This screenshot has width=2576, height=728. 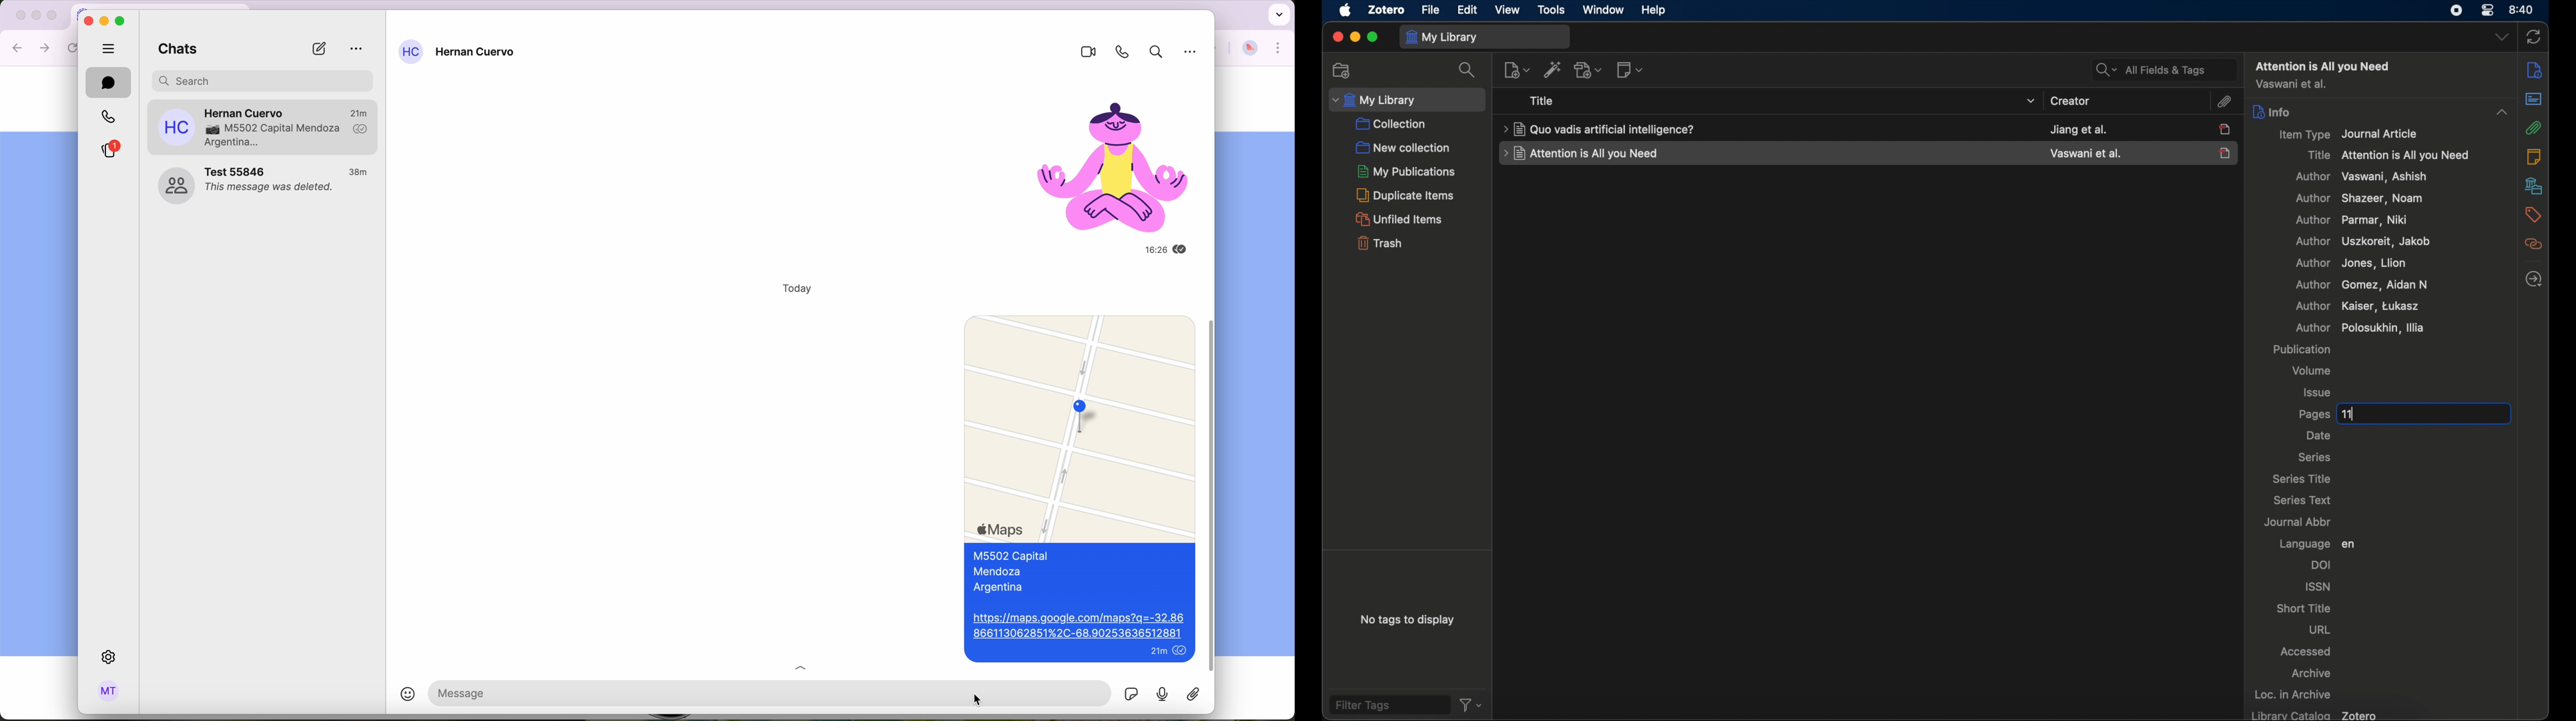 I want to click on seen, so click(x=1184, y=250).